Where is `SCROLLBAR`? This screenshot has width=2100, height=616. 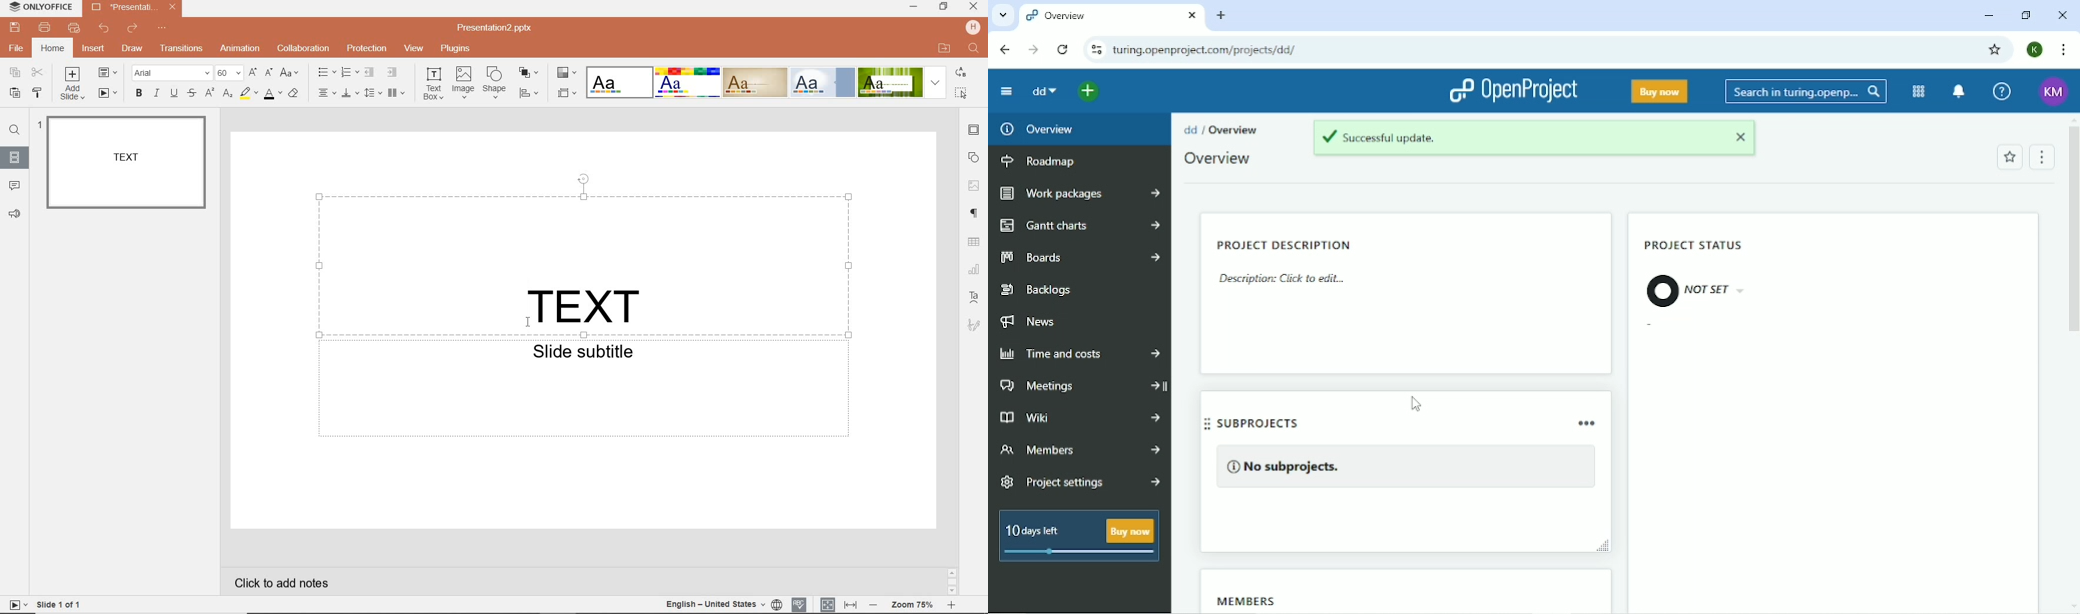
SCROLLBAR is located at coordinates (952, 581).